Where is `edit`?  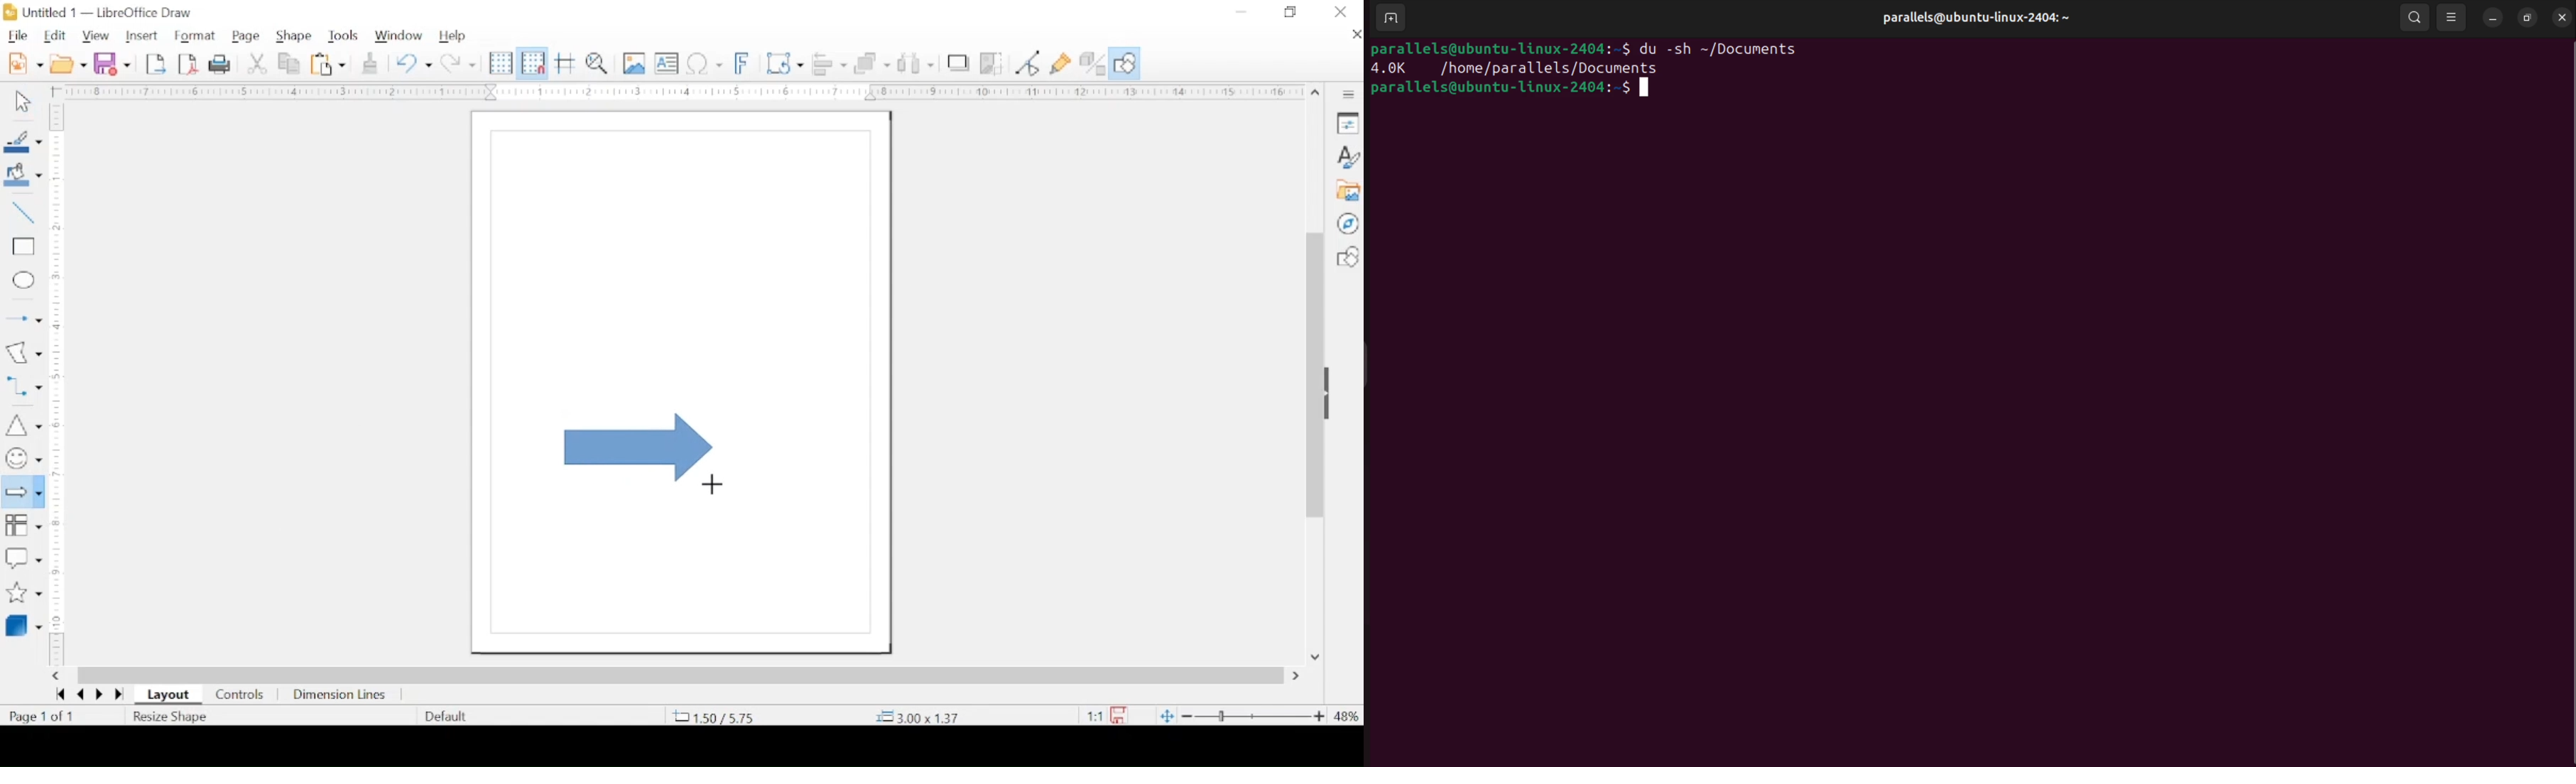
edit is located at coordinates (56, 36).